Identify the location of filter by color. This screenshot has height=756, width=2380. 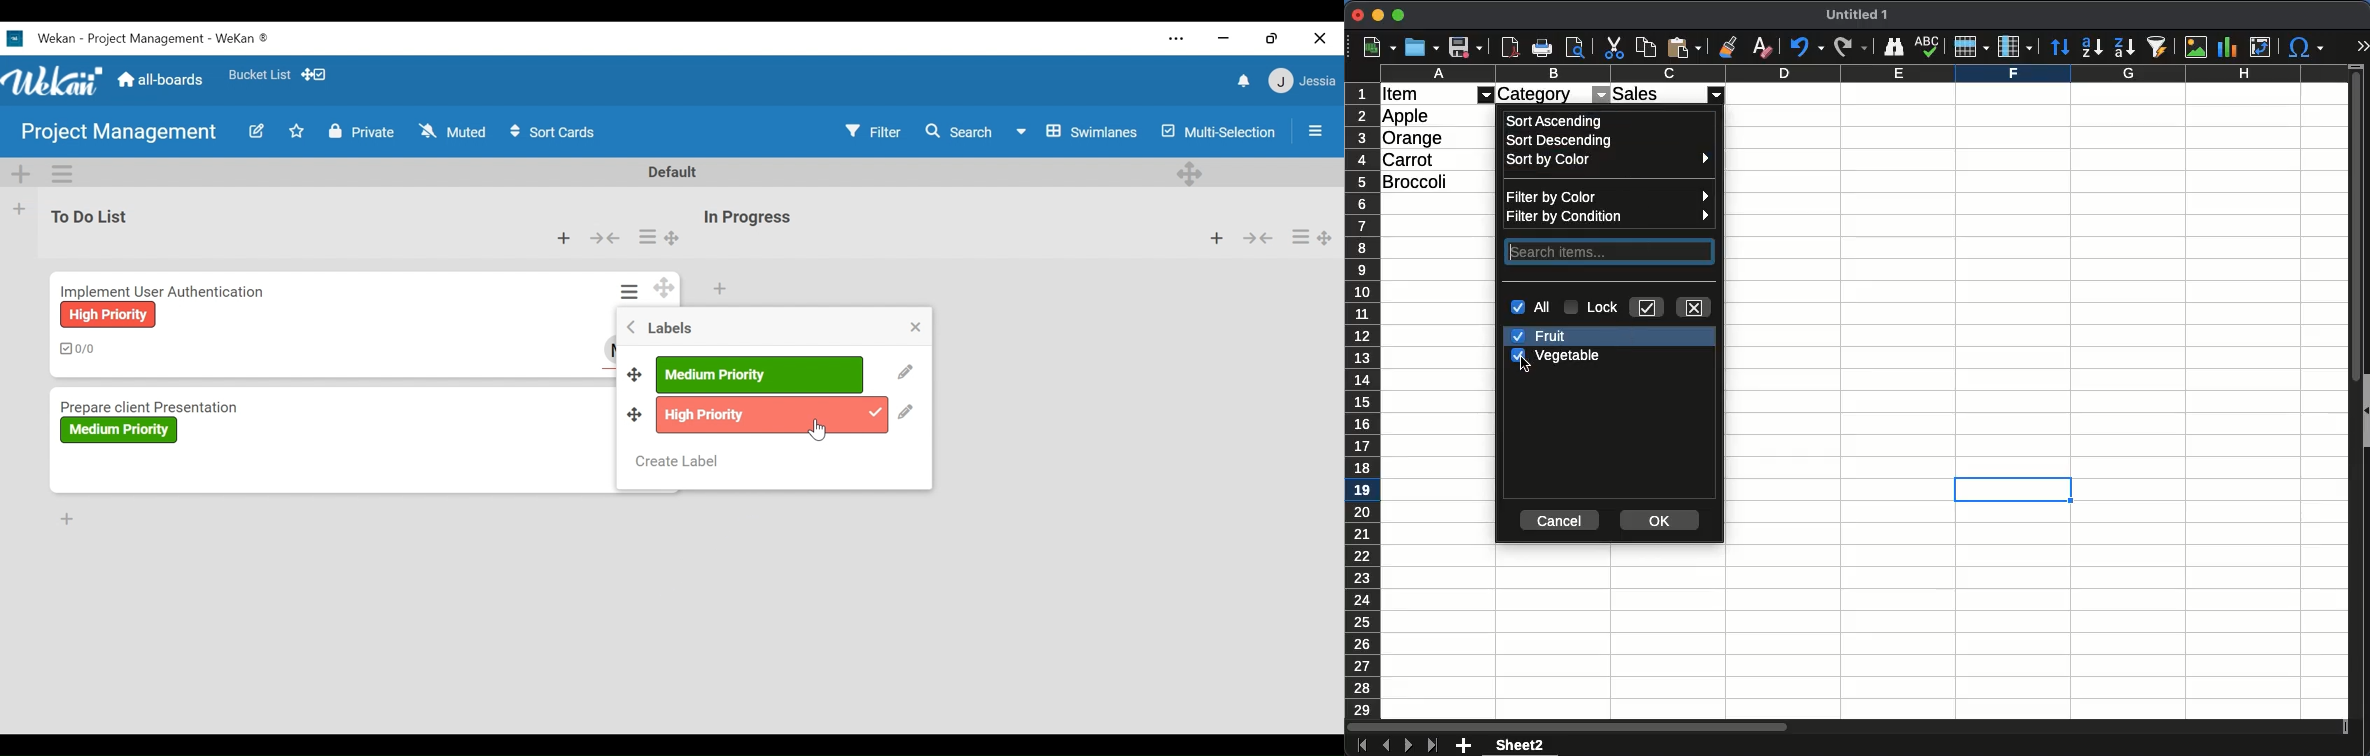
(1613, 196).